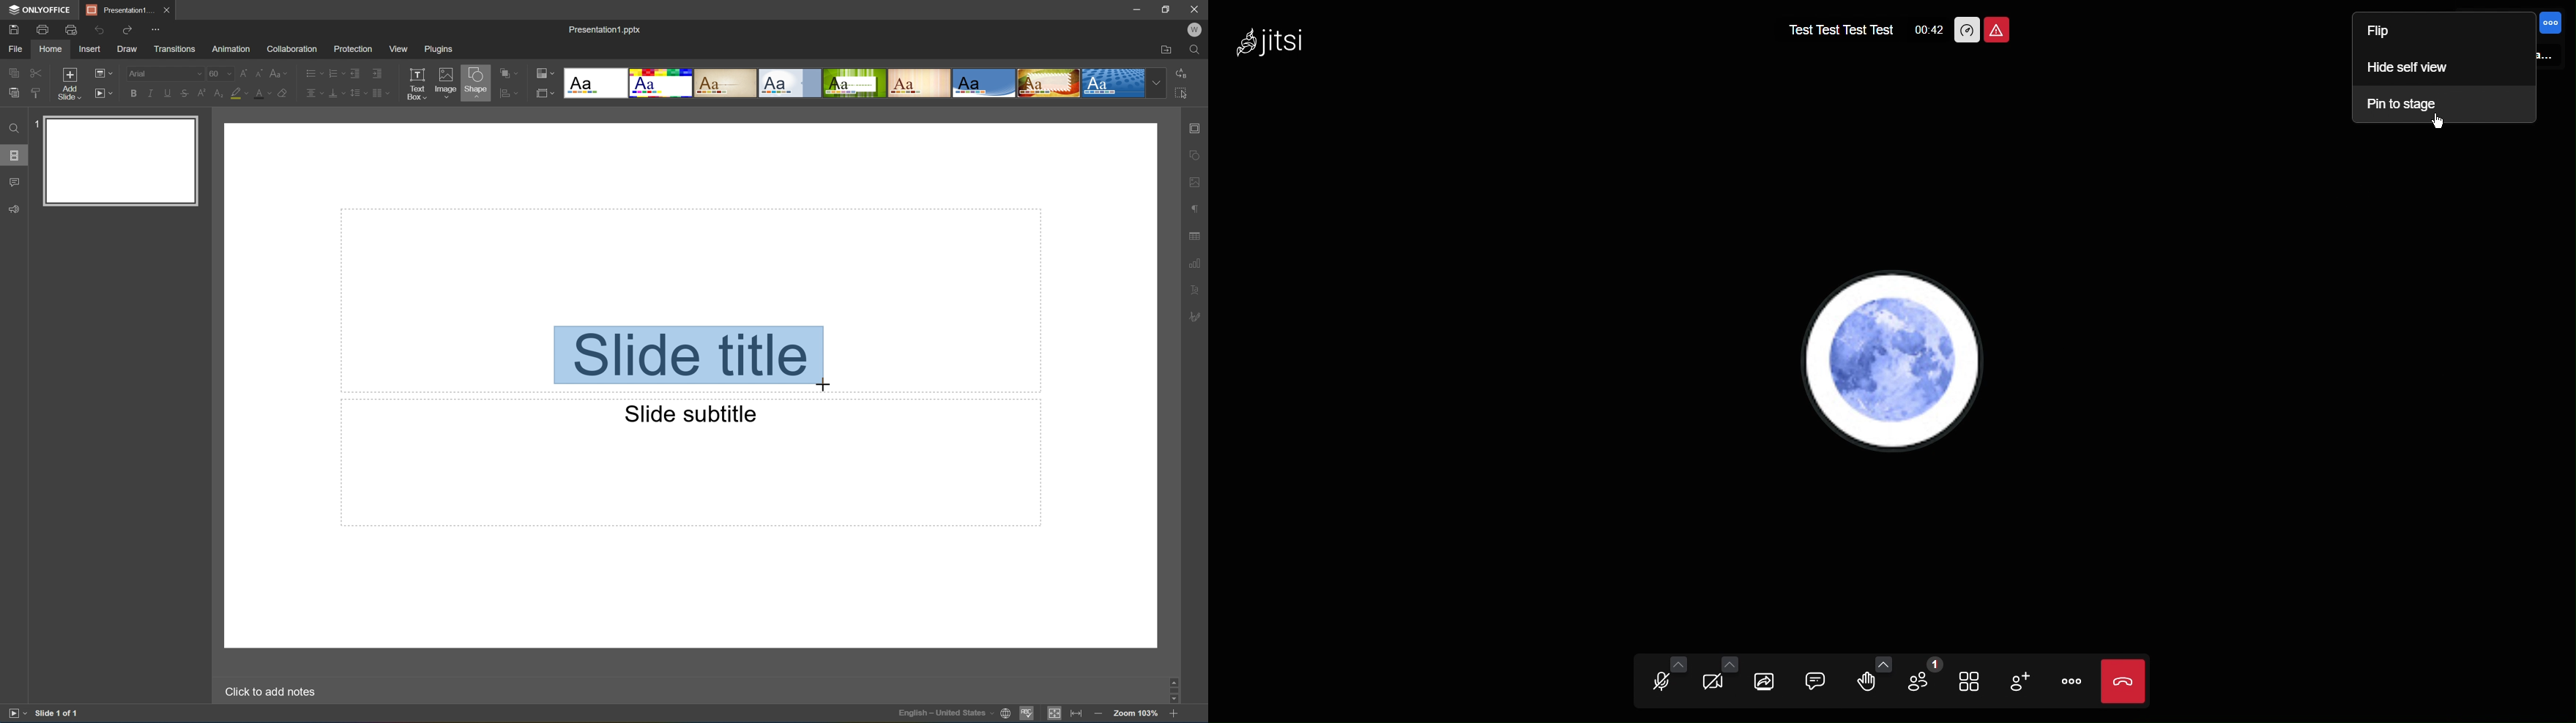 The height and width of the screenshot is (728, 2576). I want to click on Hide self view, so click(2409, 70).